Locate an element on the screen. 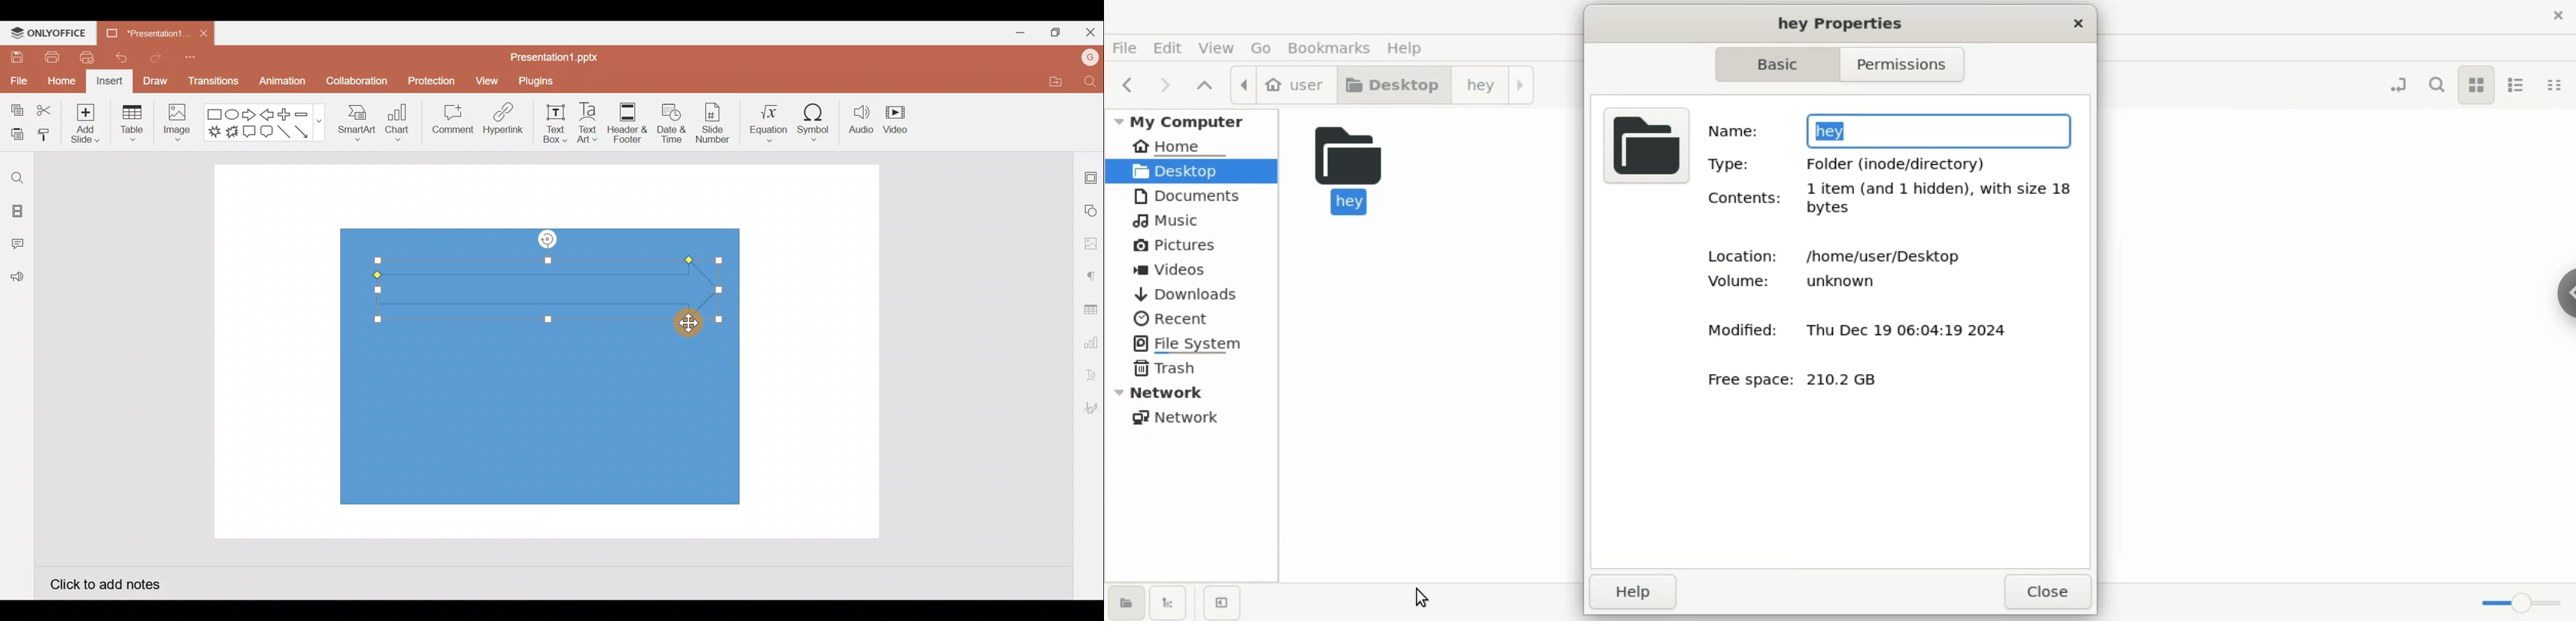 The width and height of the screenshot is (2576, 644). Copy is located at coordinates (15, 111).